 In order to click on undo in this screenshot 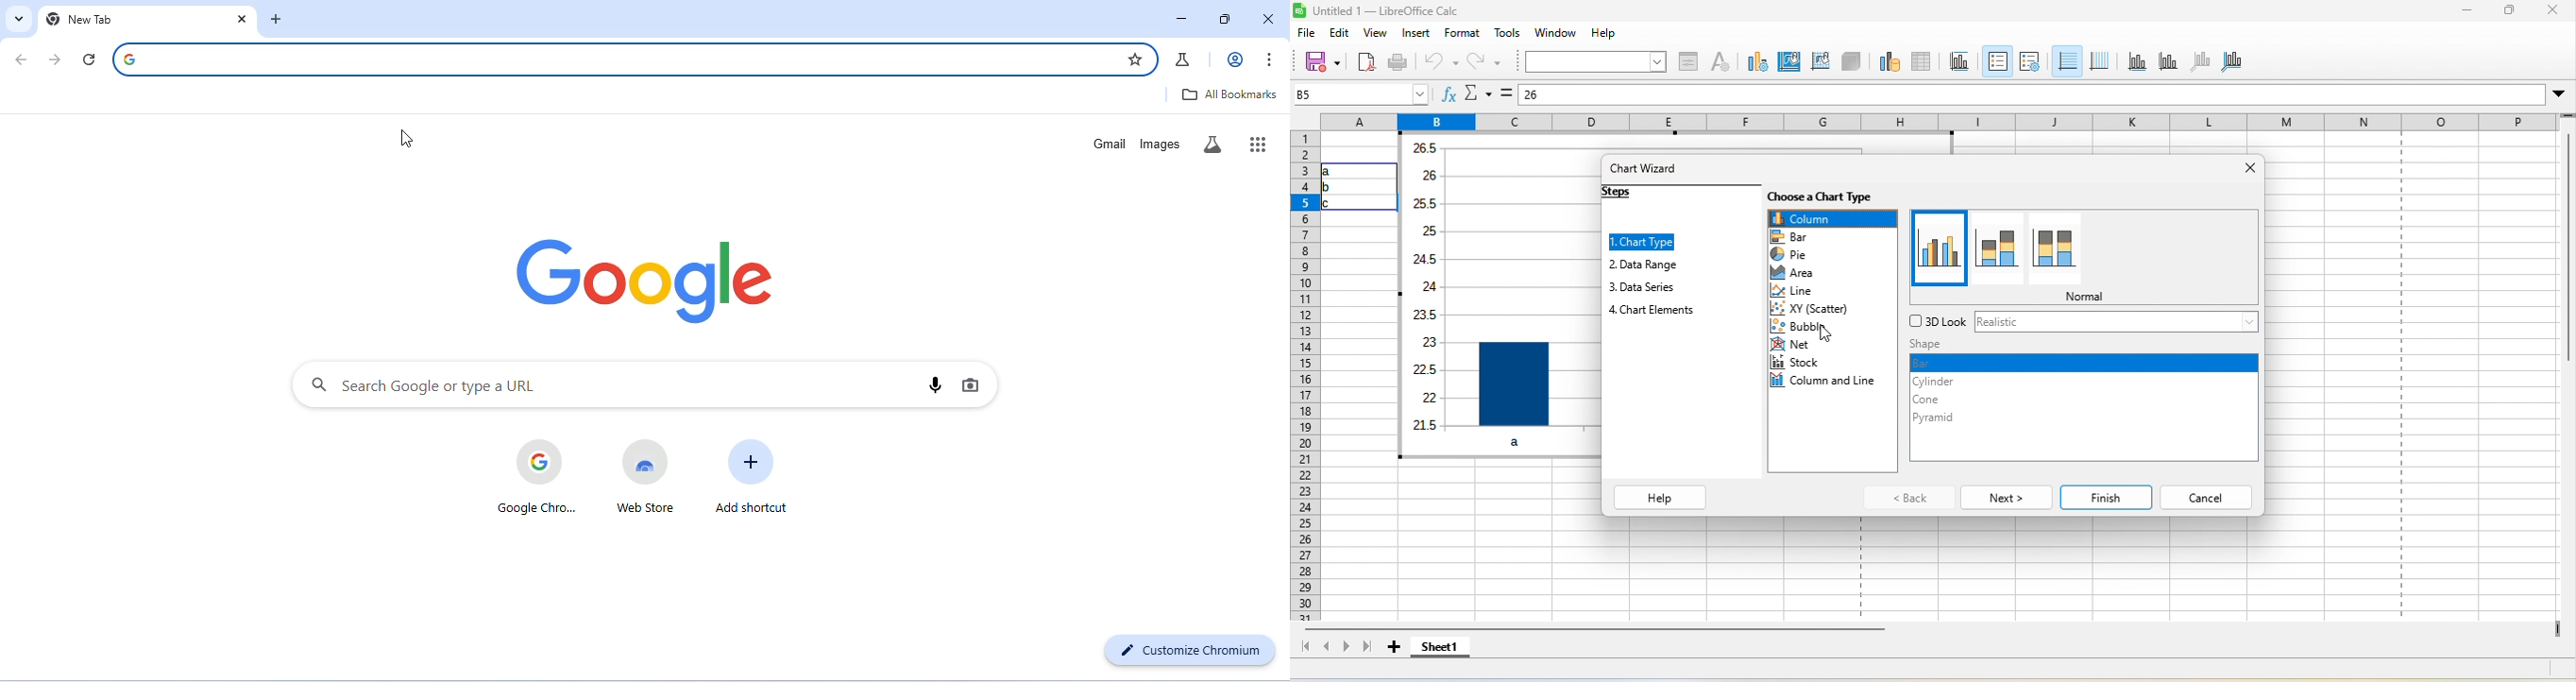, I will do `click(1441, 62)`.